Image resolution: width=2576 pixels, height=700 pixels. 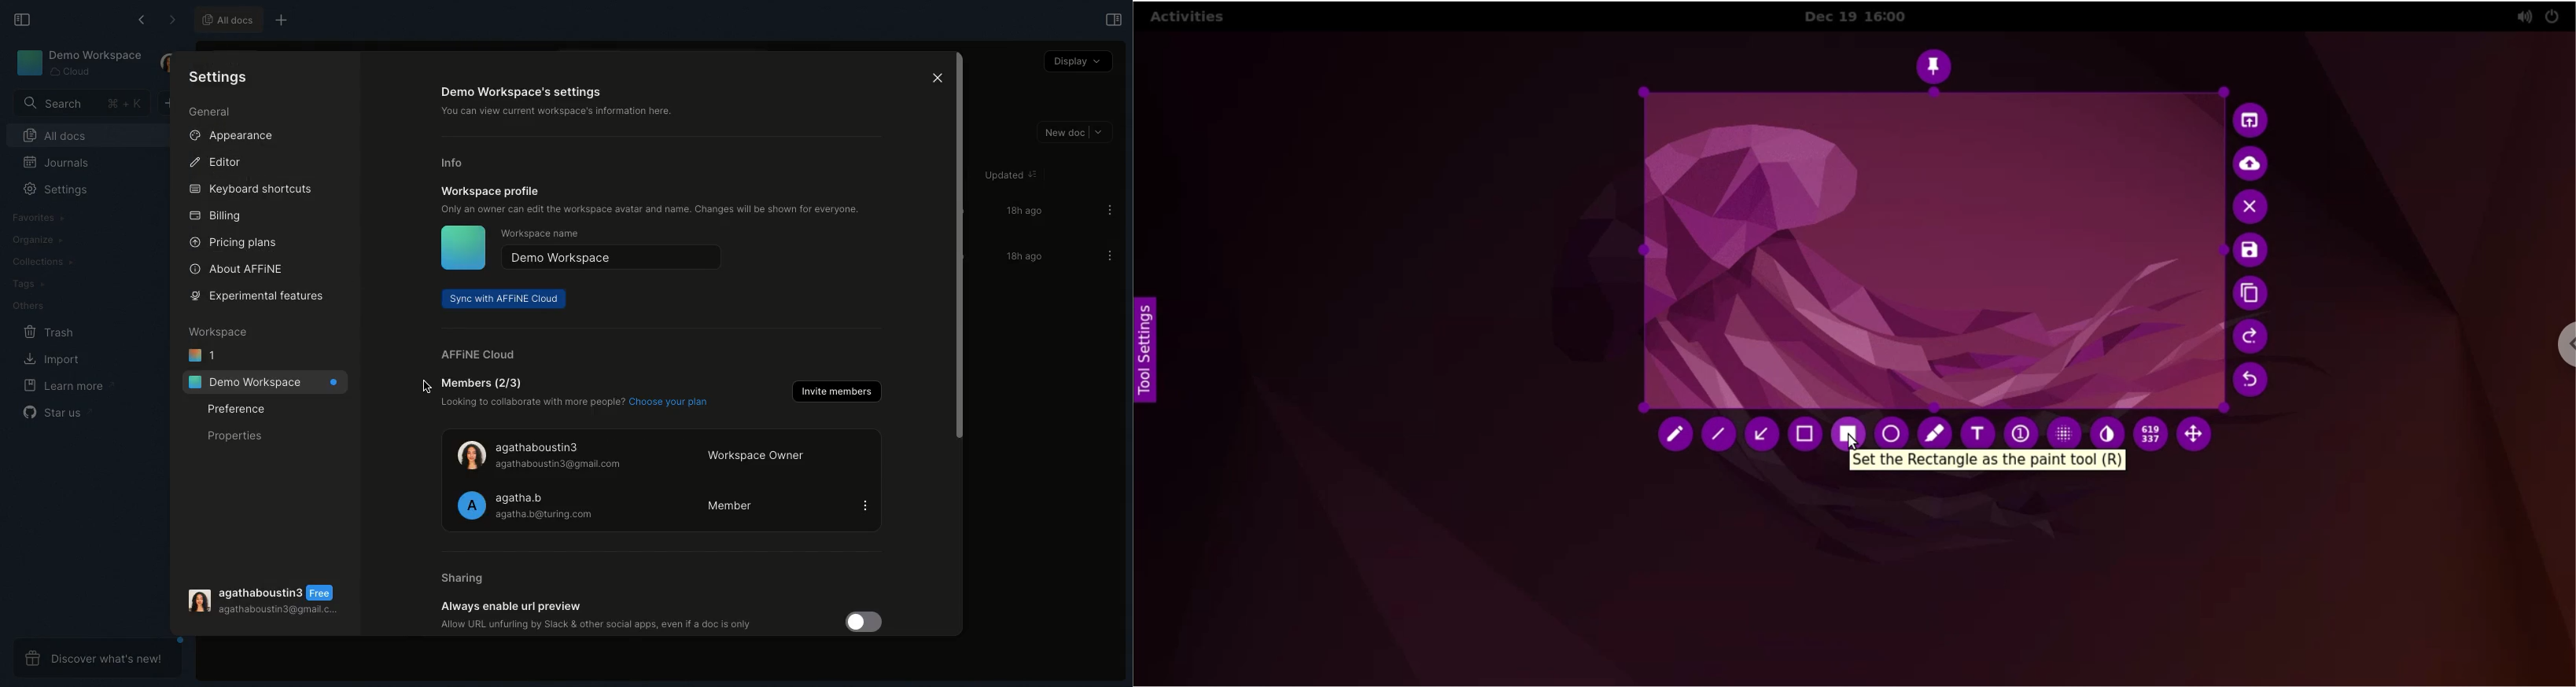 I want to click on Search, so click(x=78, y=103).